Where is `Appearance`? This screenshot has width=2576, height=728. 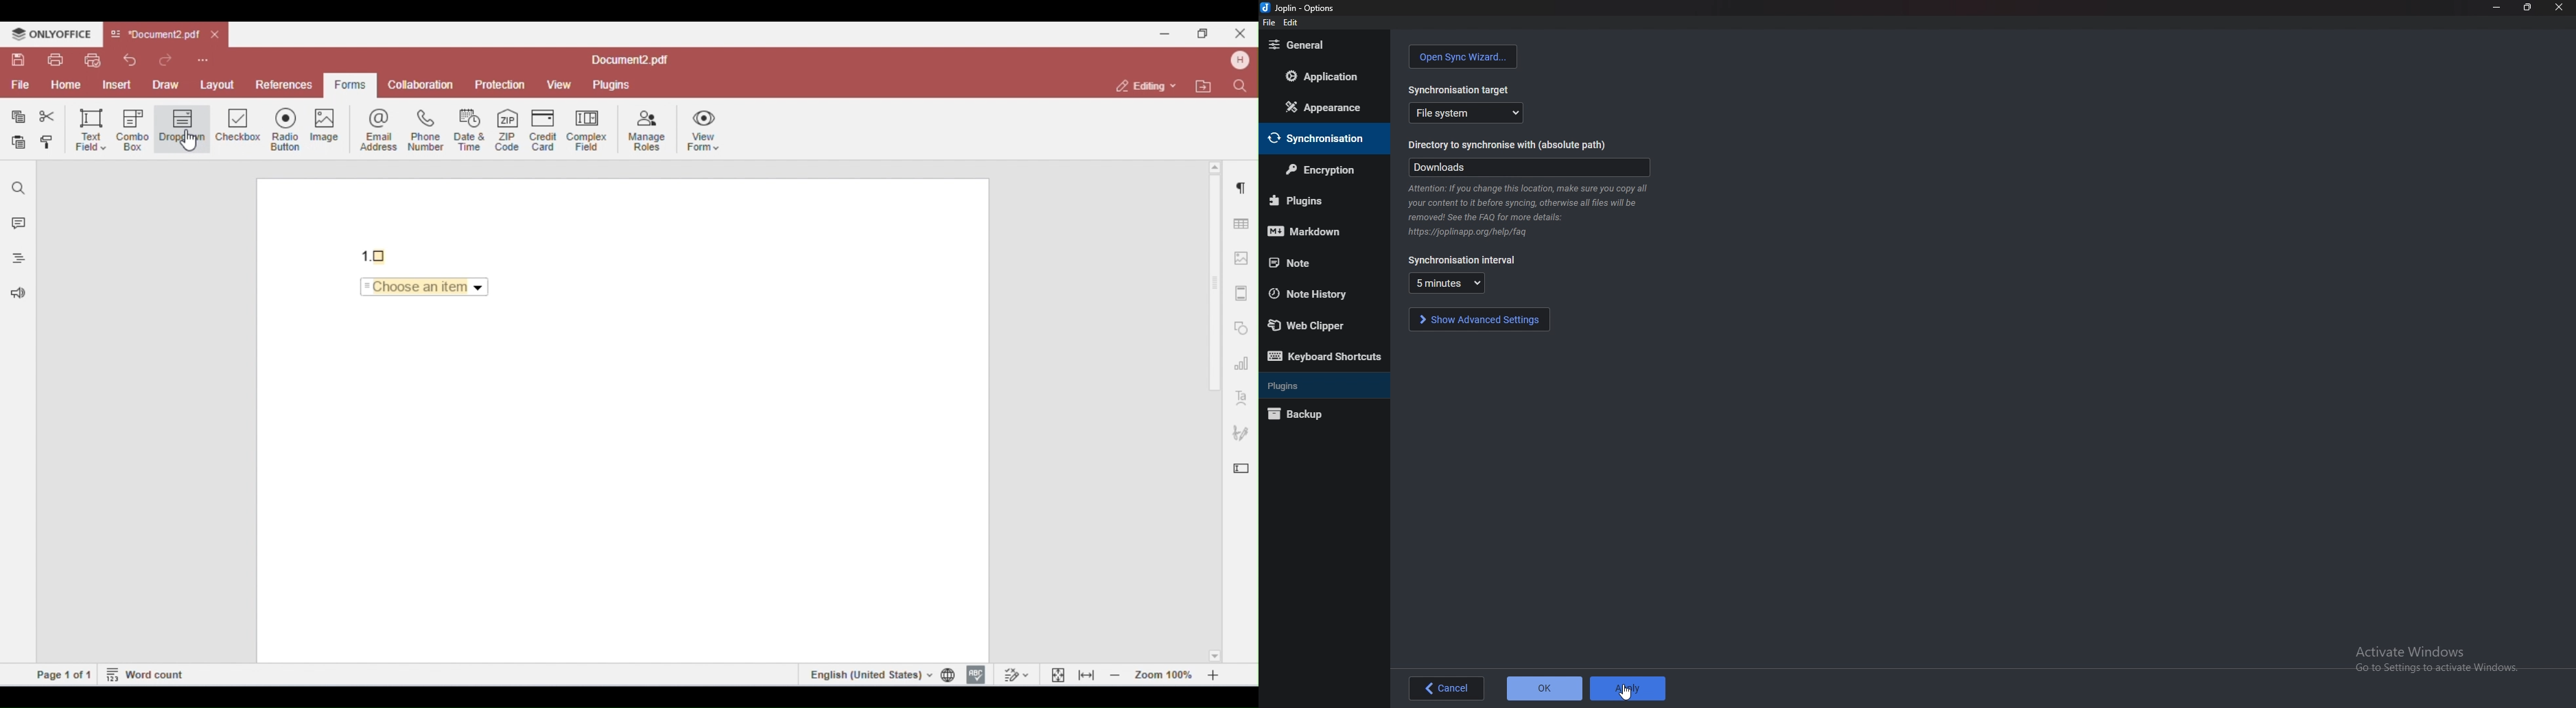 Appearance is located at coordinates (1320, 107).